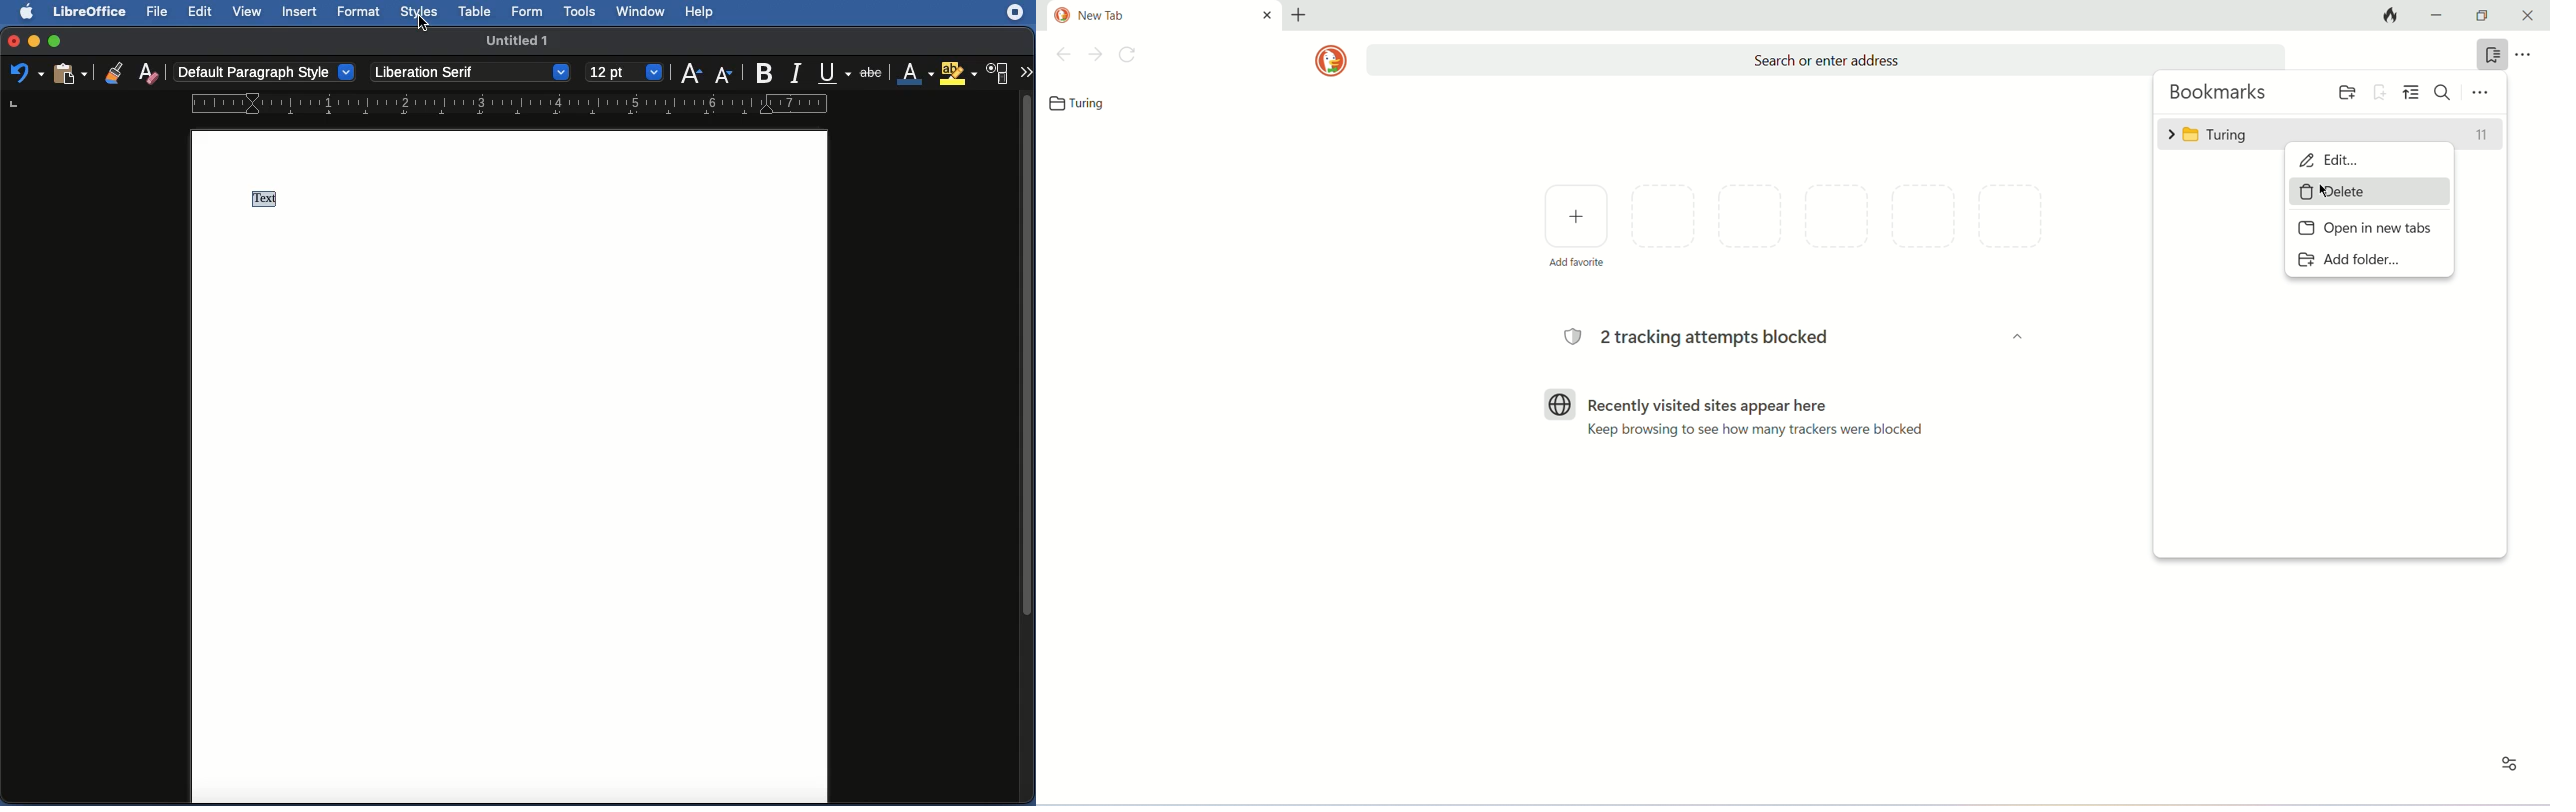 The width and height of the screenshot is (2576, 812). What do you see at coordinates (56, 39) in the screenshot?
I see `Maximize` at bounding box center [56, 39].